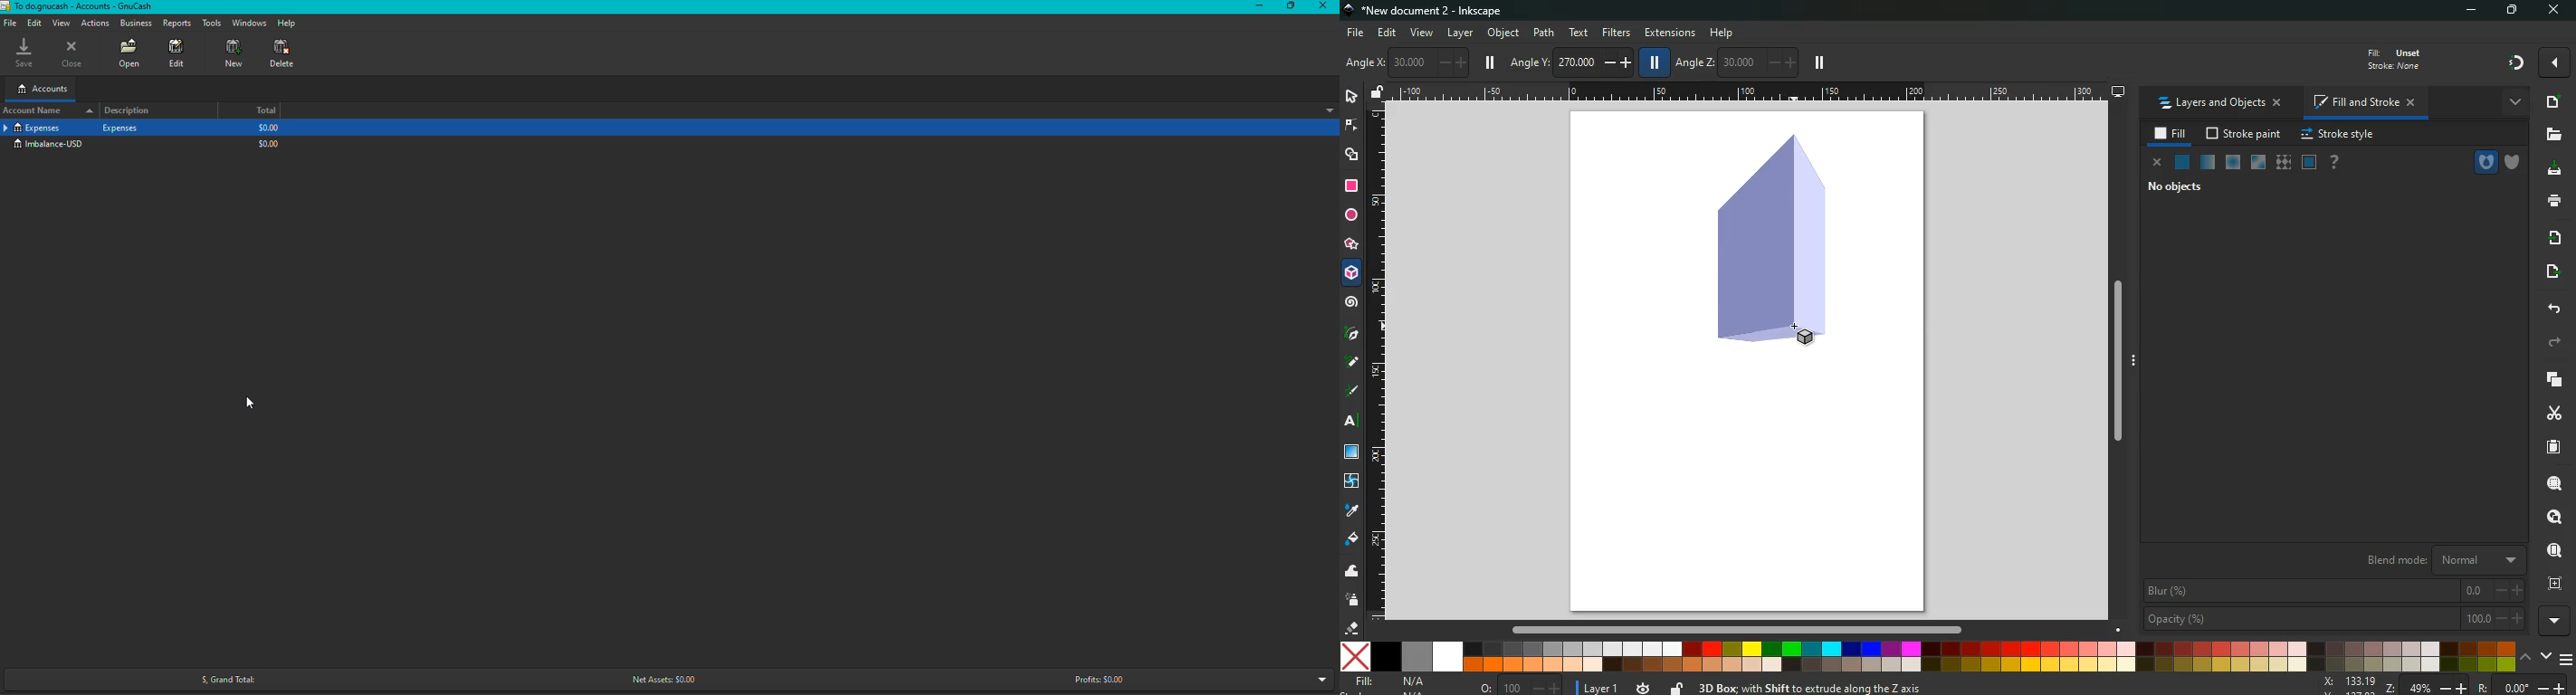  I want to click on 3d box tool, so click(1352, 276).